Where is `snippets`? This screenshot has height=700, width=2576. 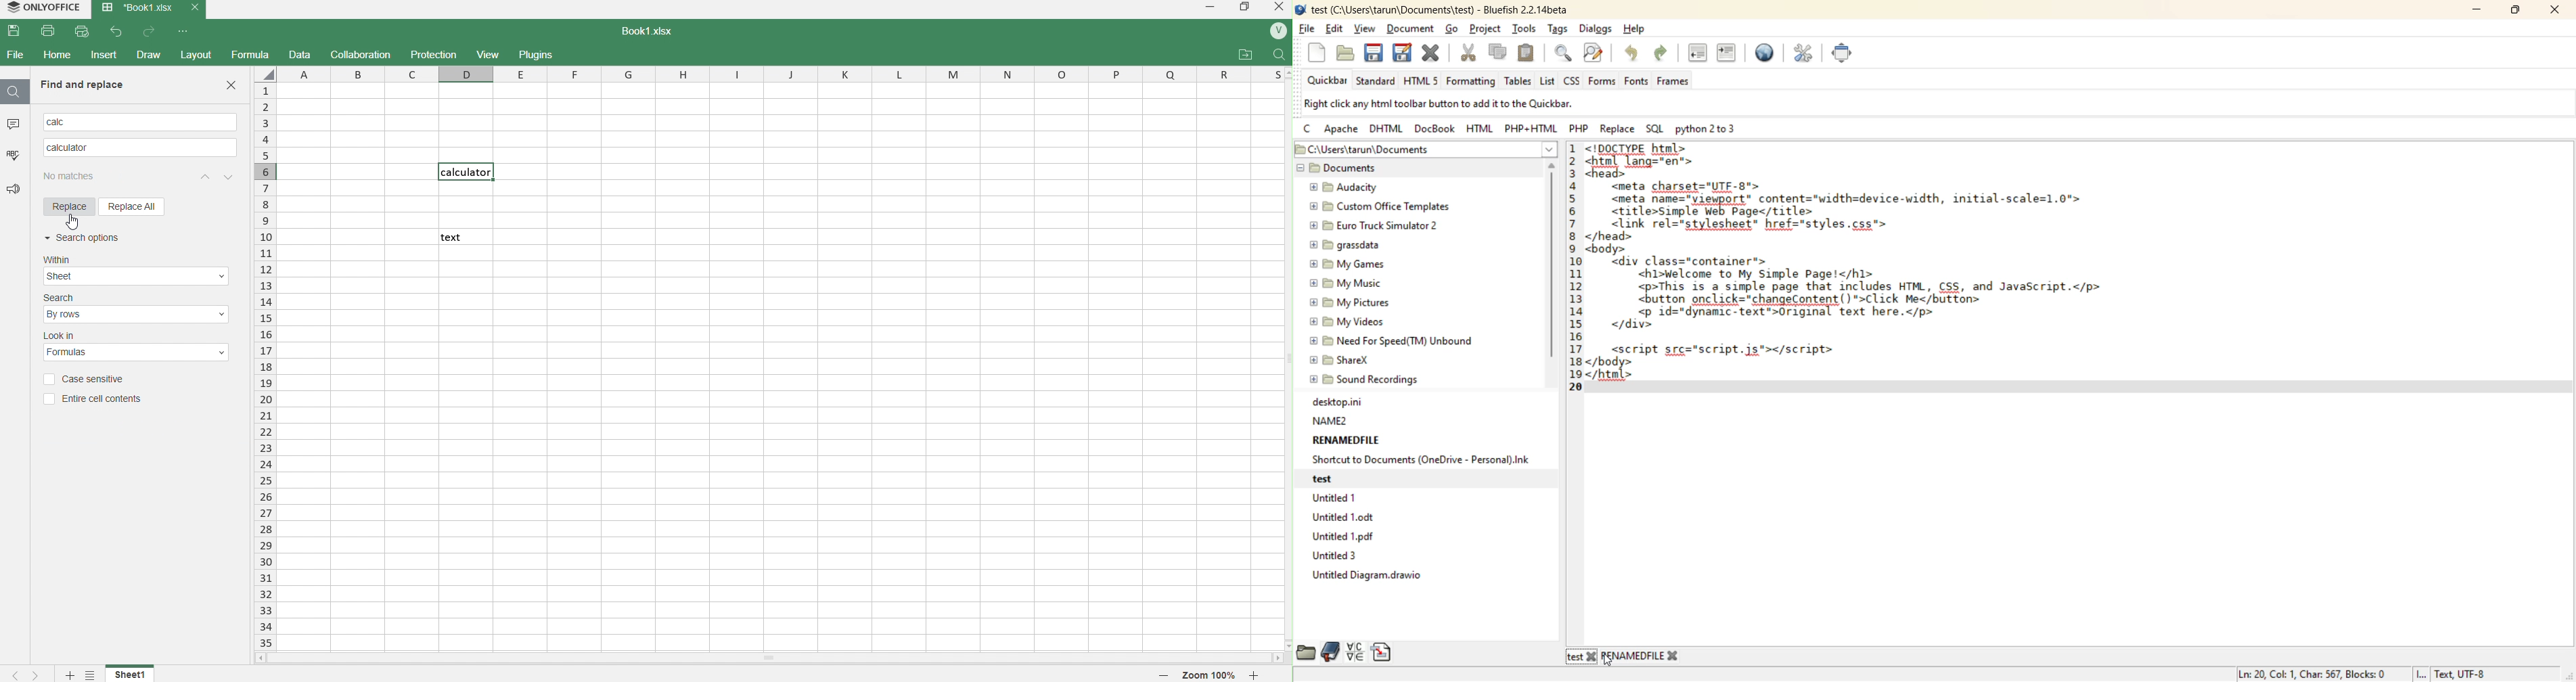 snippets is located at coordinates (1381, 652).